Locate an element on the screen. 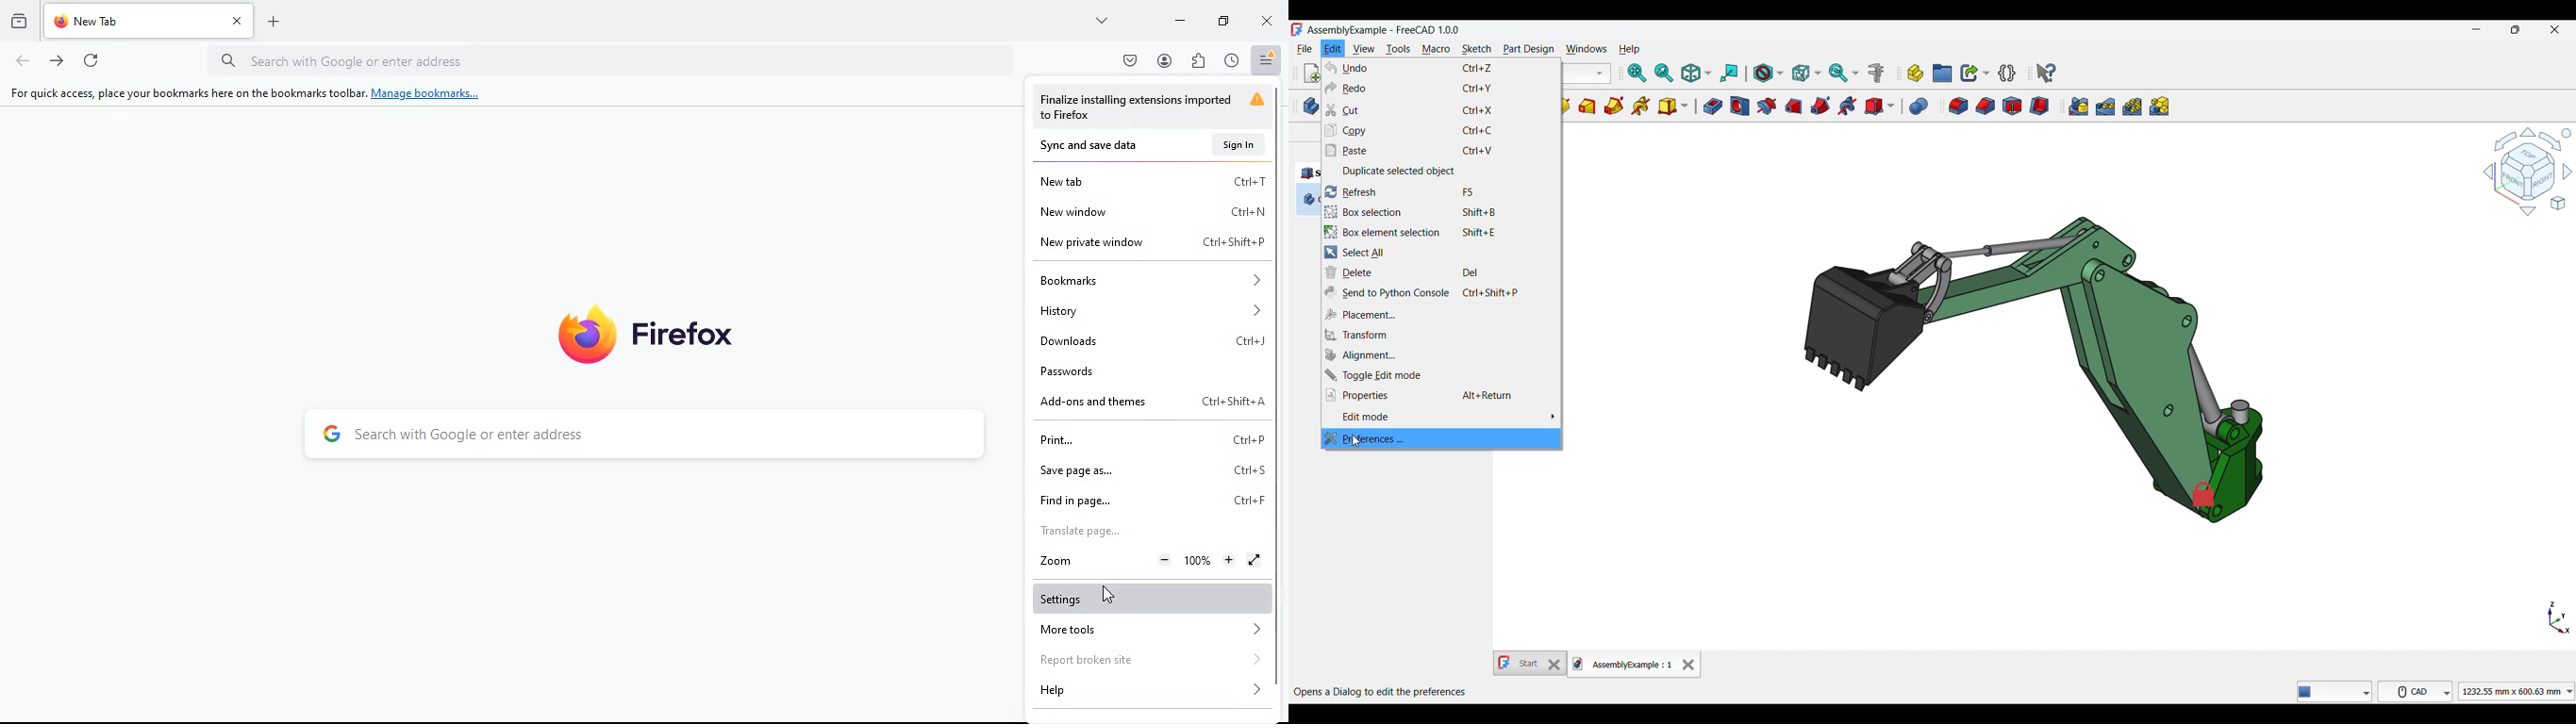 This screenshot has width=2576, height=728. Pocket is located at coordinates (1712, 107).